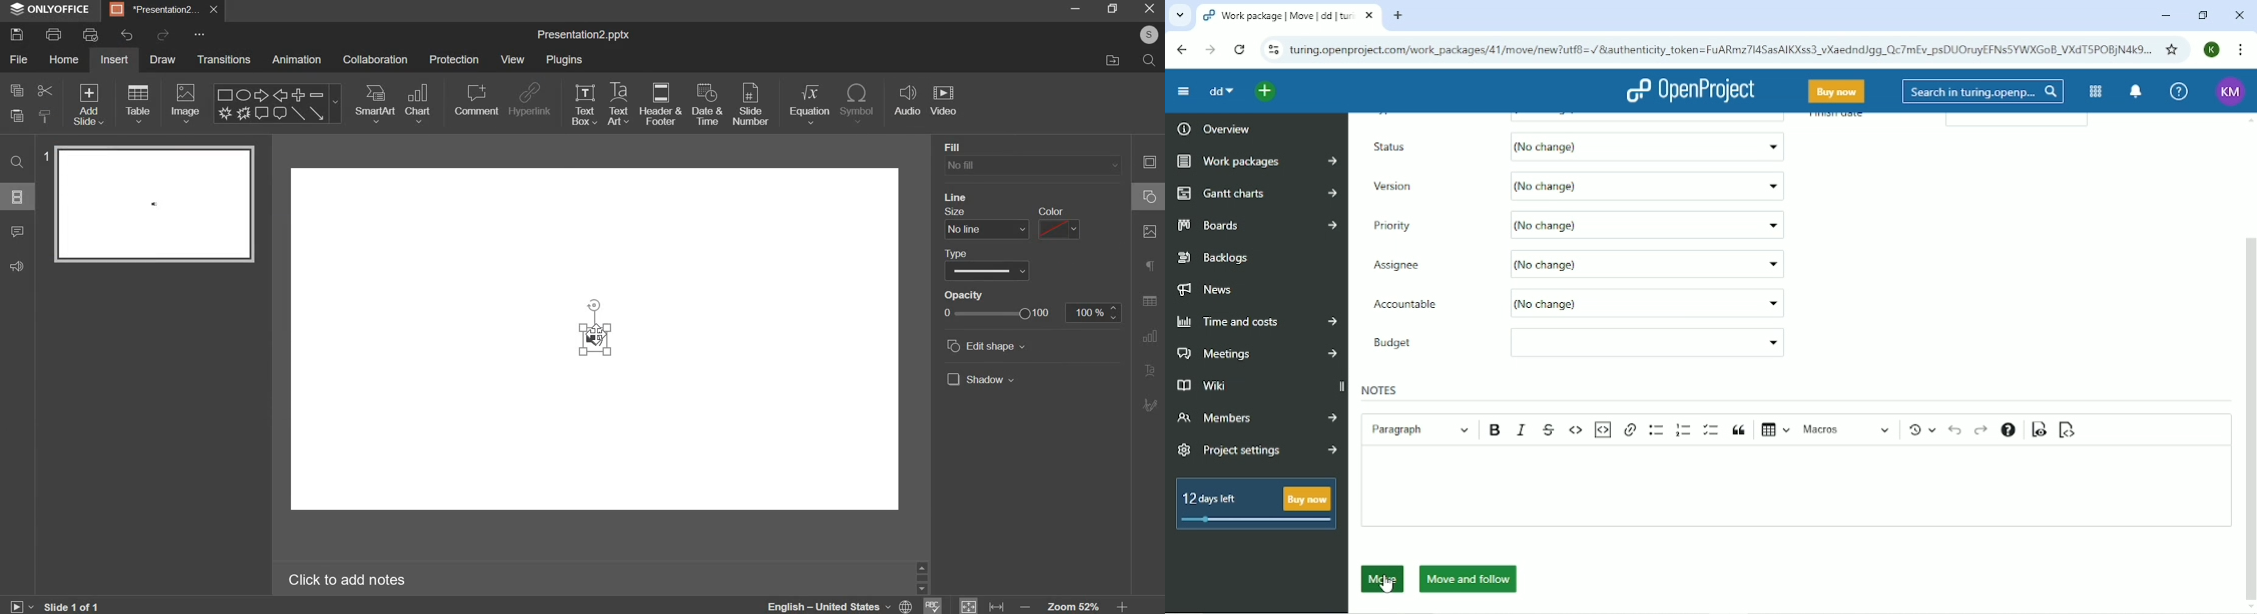 The image size is (2268, 616). I want to click on Collapse project menu, so click(1183, 91).